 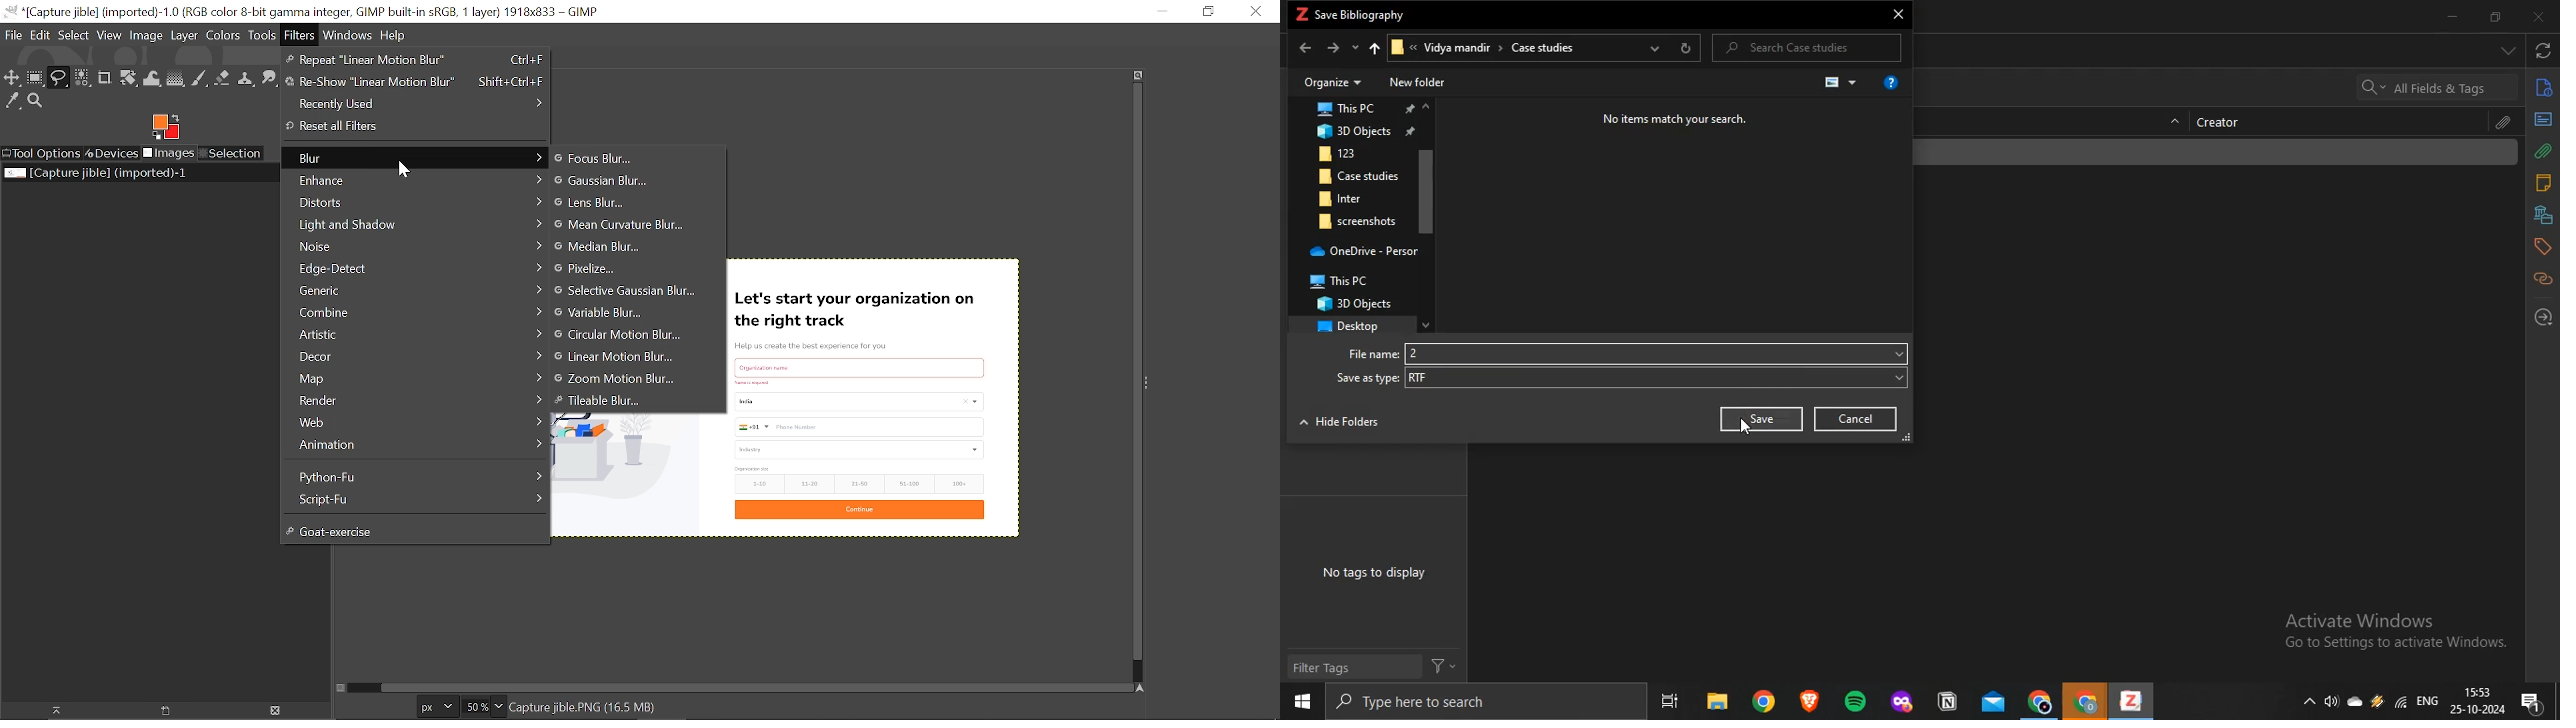 I want to click on Cursor here, so click(x=406, y=170).